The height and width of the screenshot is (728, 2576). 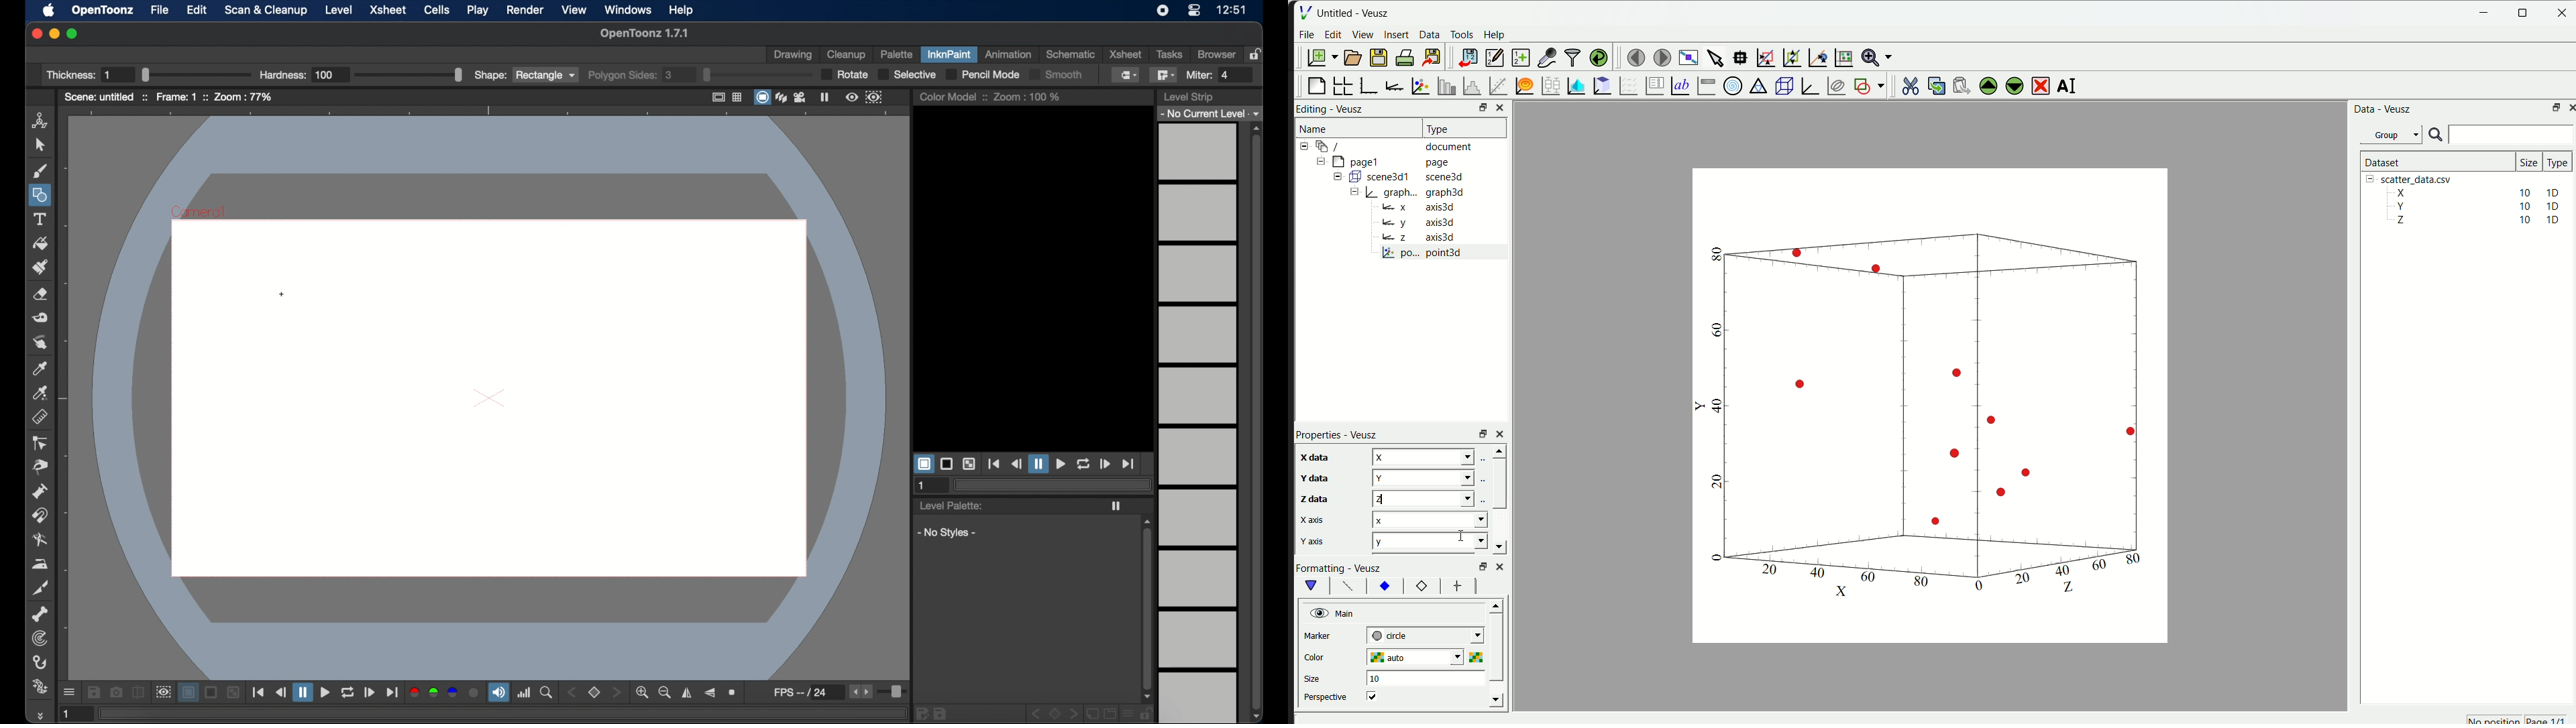 I want to click on black background, so click(x=947, y=463).